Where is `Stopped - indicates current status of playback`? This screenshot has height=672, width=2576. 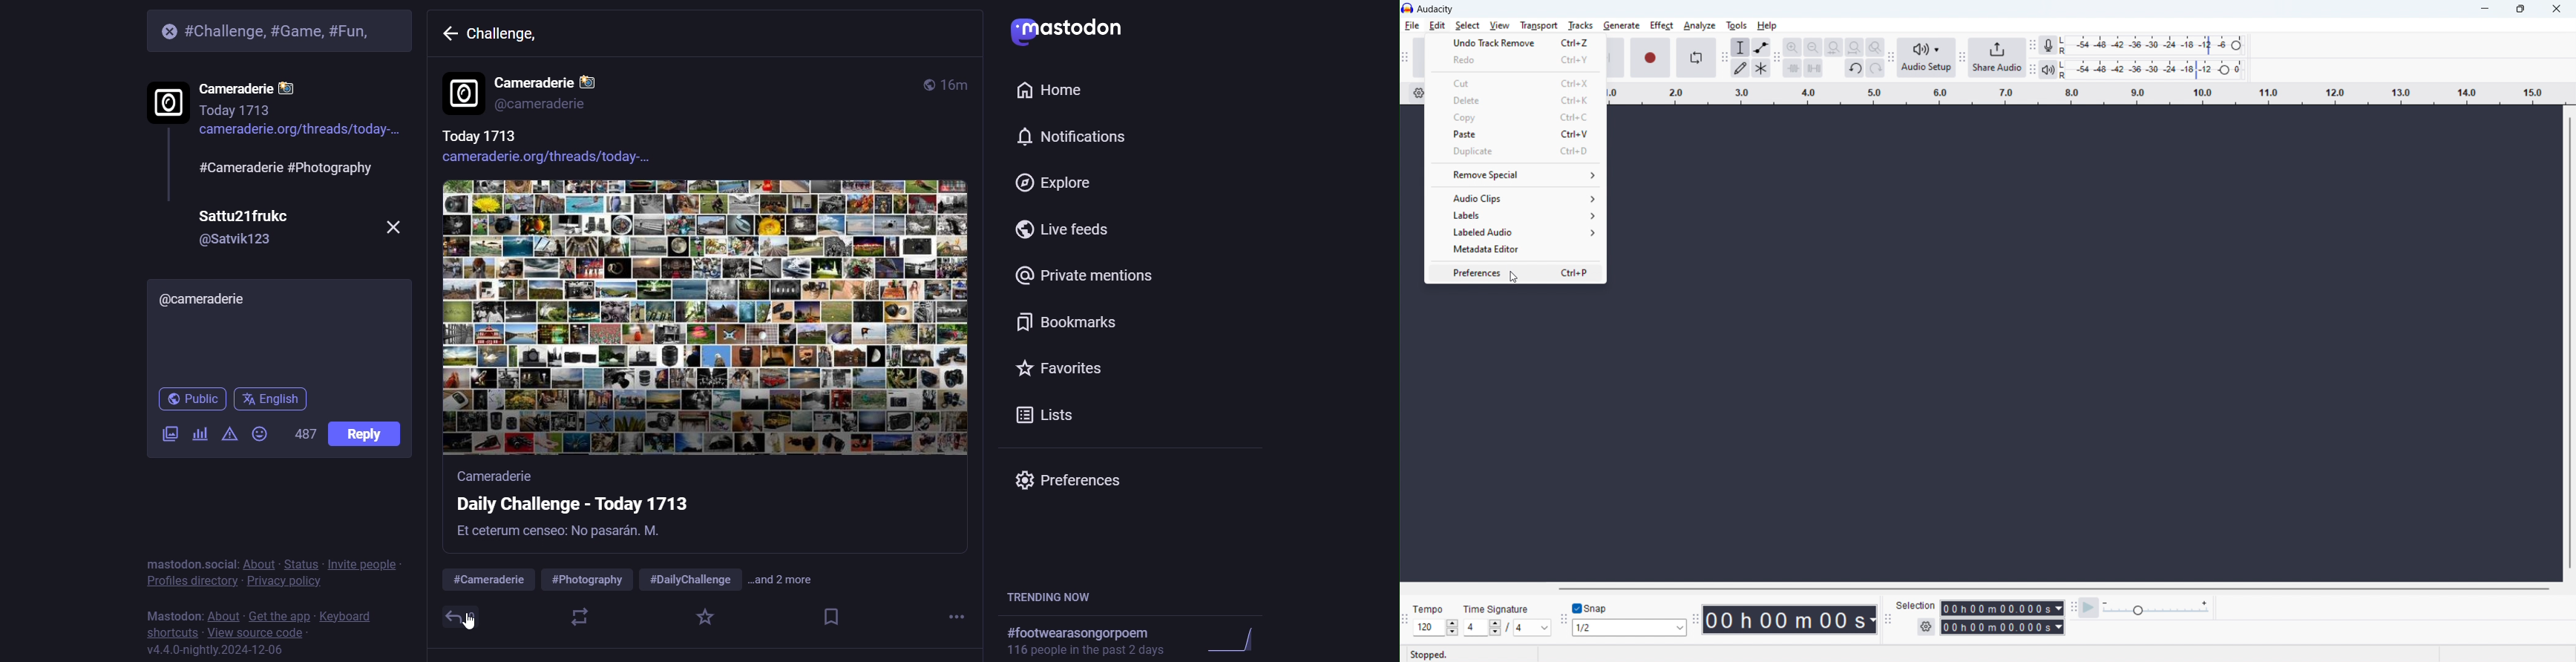 Stopped - indicates current status of playback is located at coordinates (1470, 654).